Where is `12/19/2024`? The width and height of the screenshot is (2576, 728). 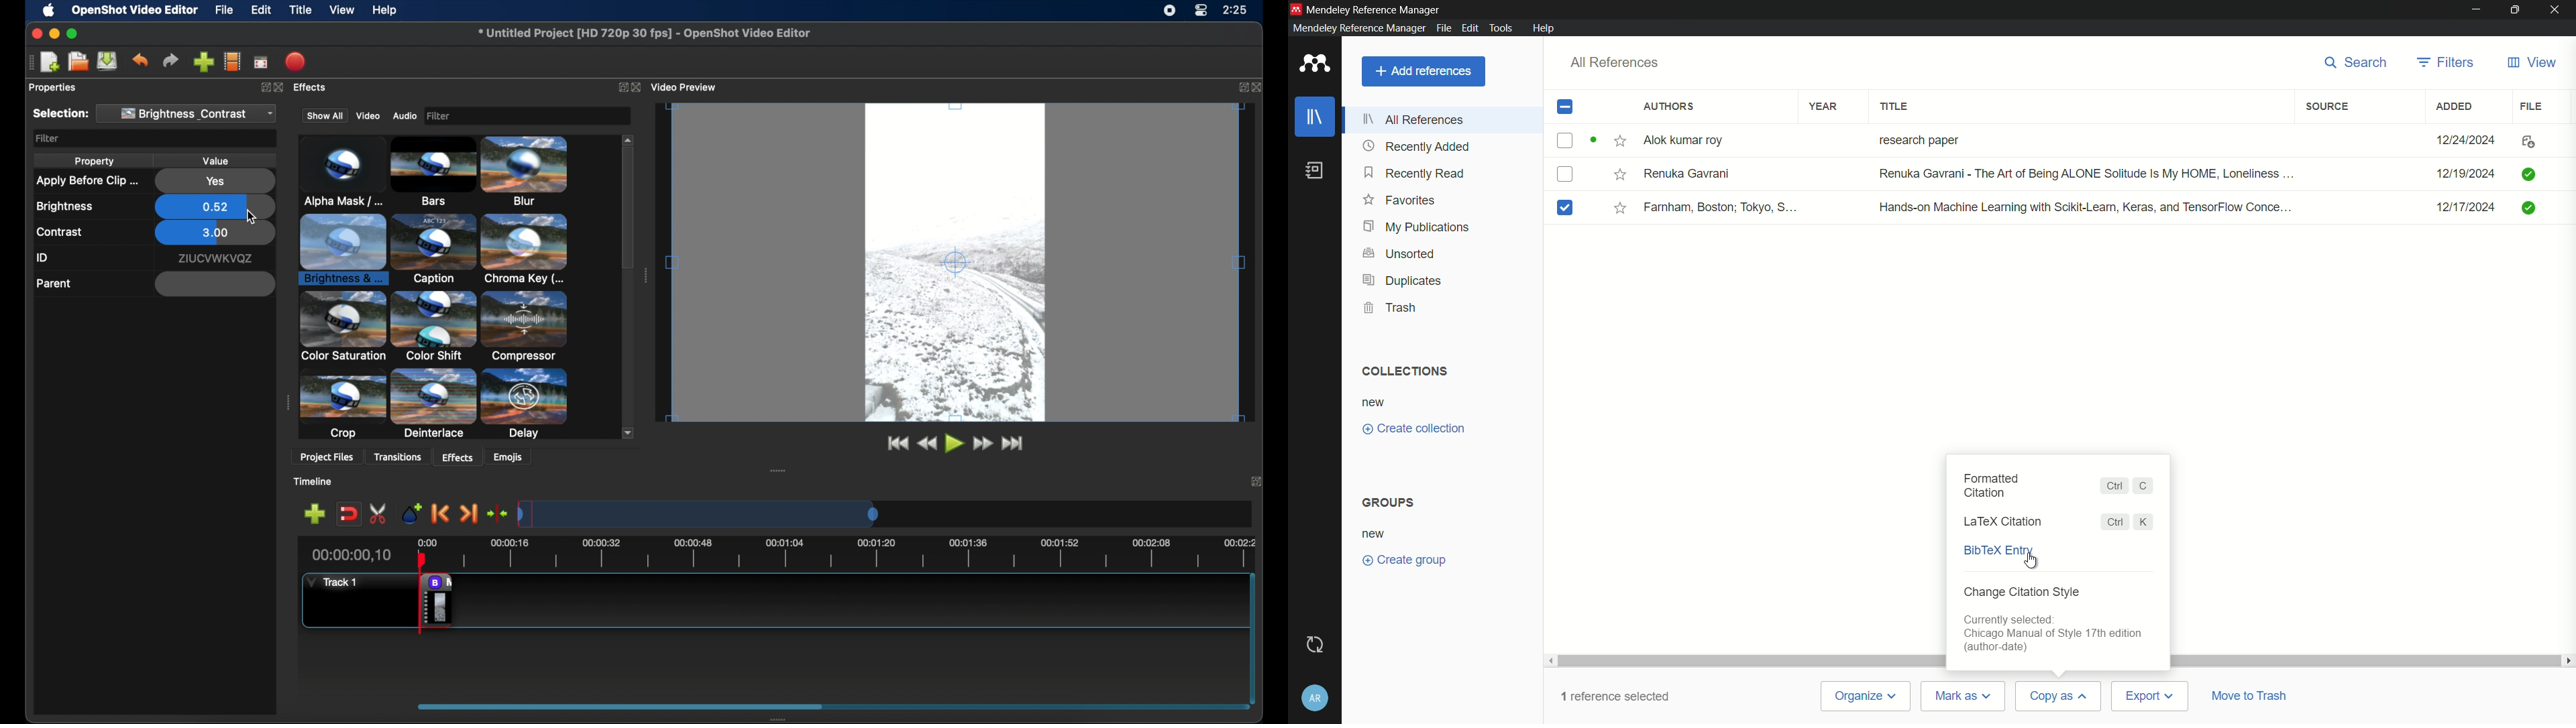
12/19/2024 is located at coordinates (2464, 172).